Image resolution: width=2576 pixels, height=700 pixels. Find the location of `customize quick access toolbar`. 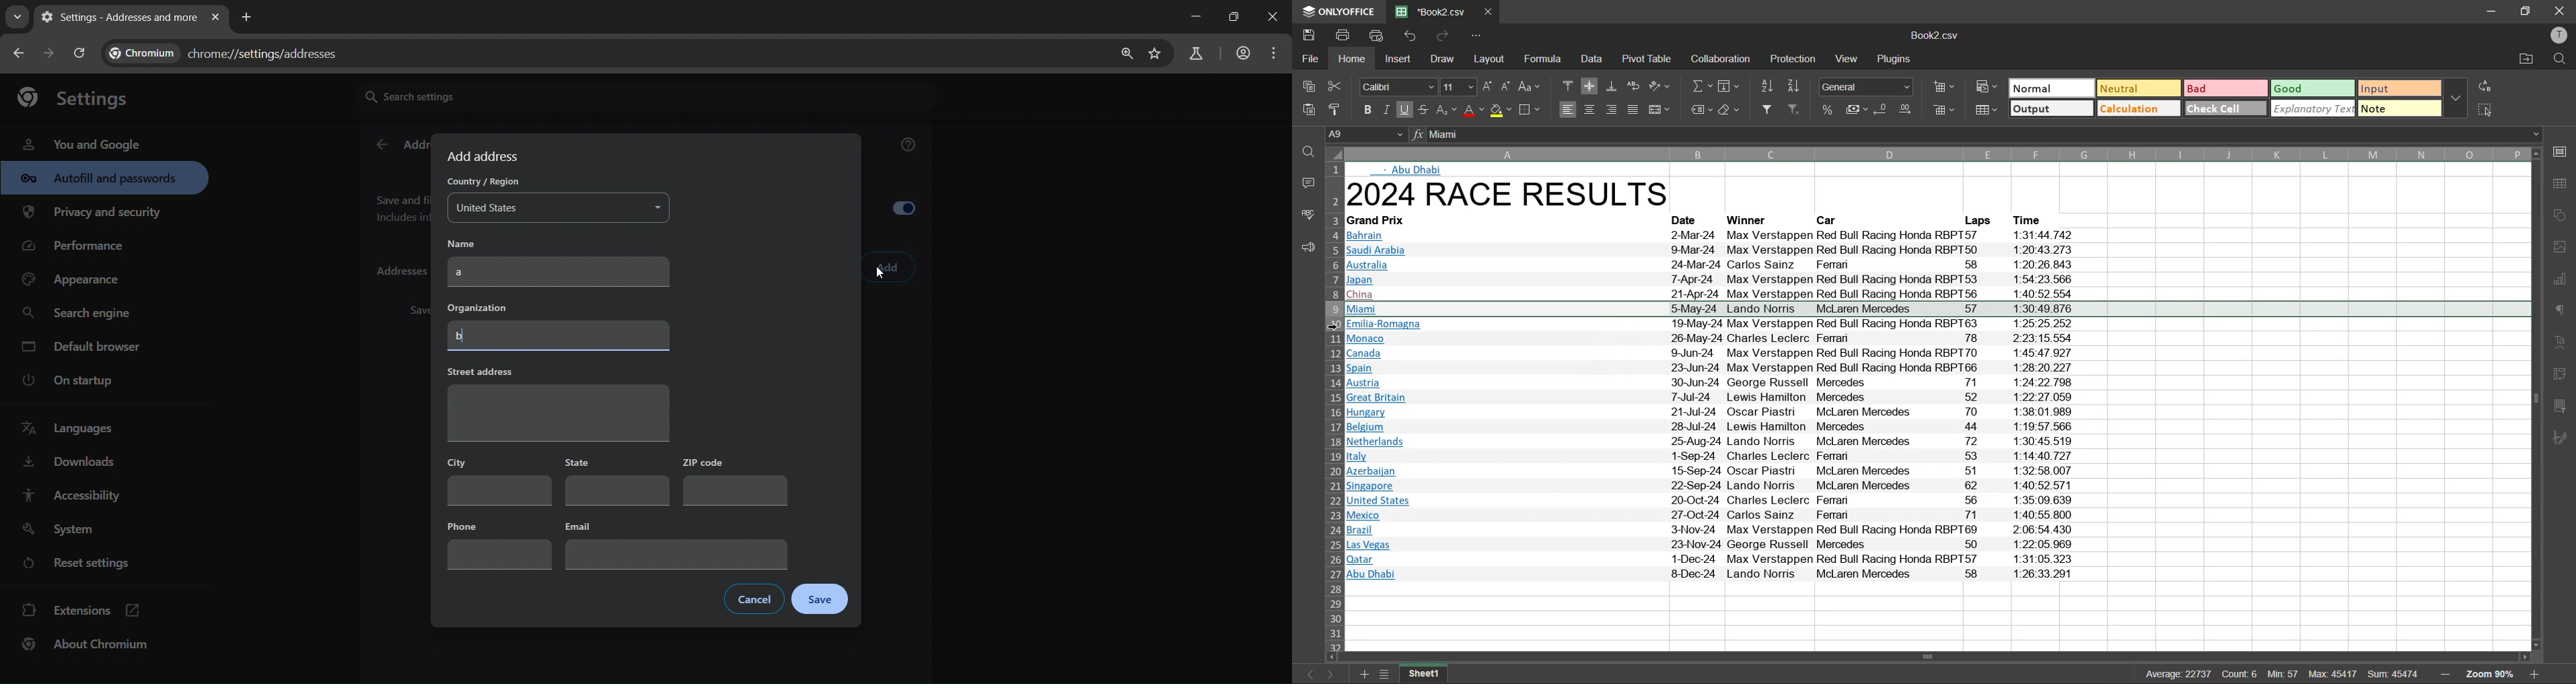

customize quick access toolbar is located at coordinates (1477, 37).